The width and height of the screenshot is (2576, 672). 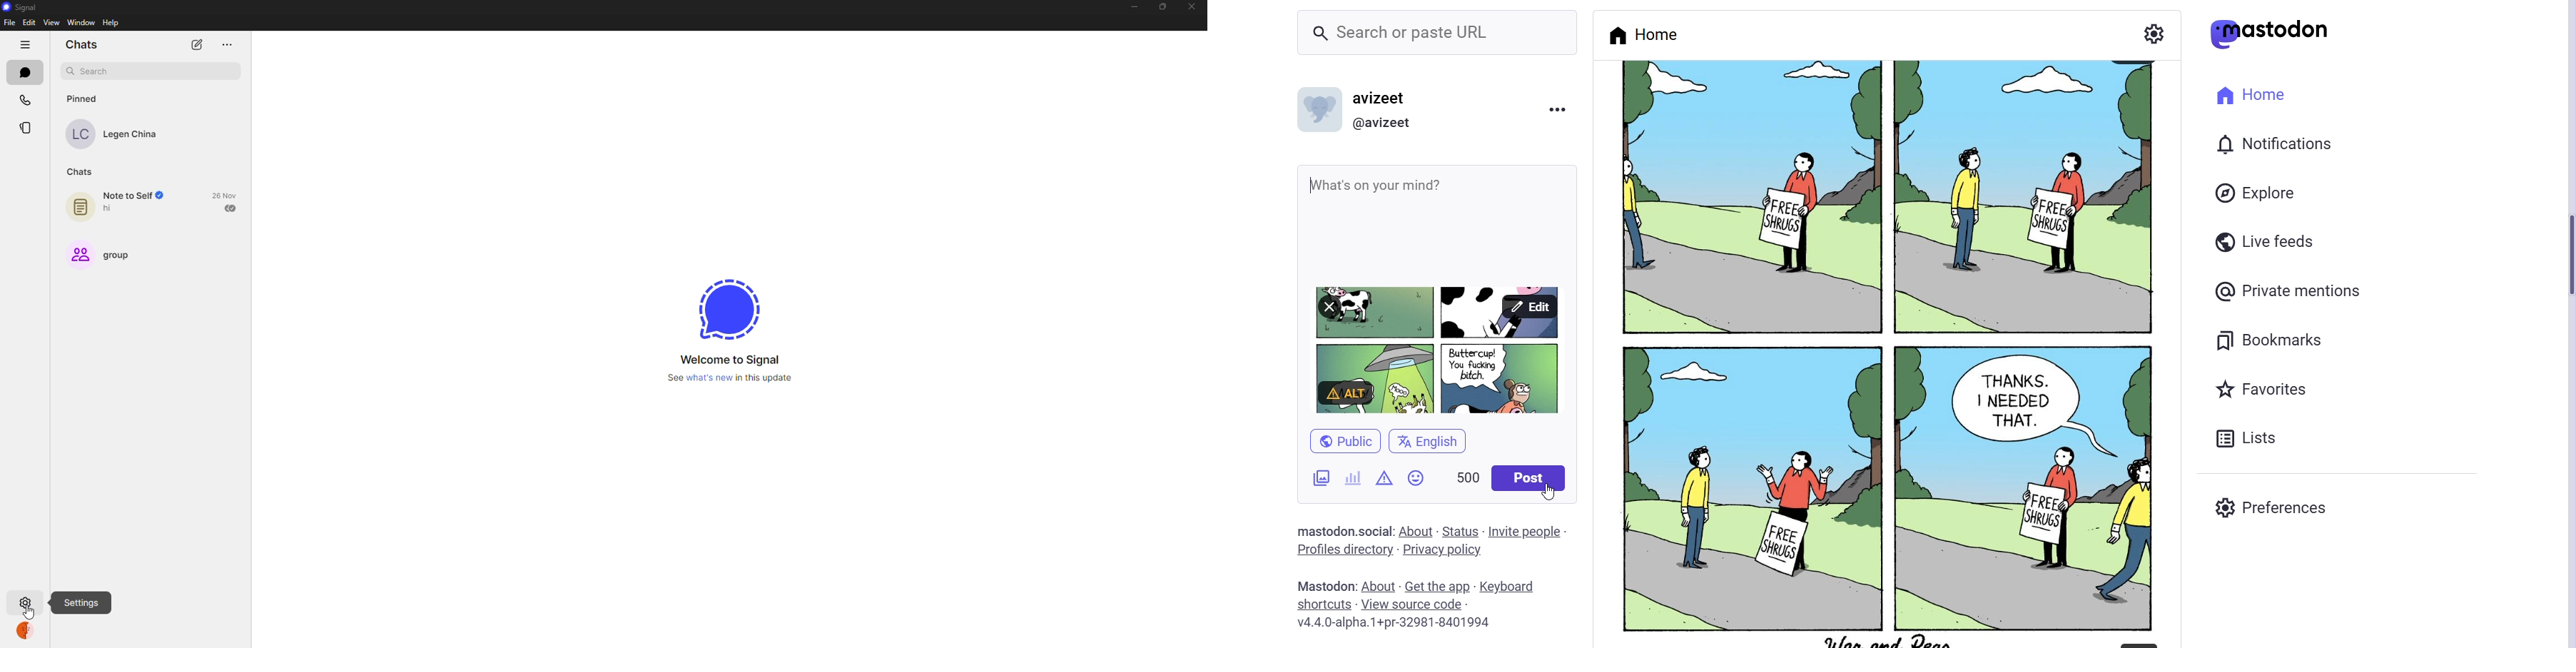 What do you see at coordinates (1643, 34) in the screenshot?
I see `Home` at bounding box center [1643, 34].